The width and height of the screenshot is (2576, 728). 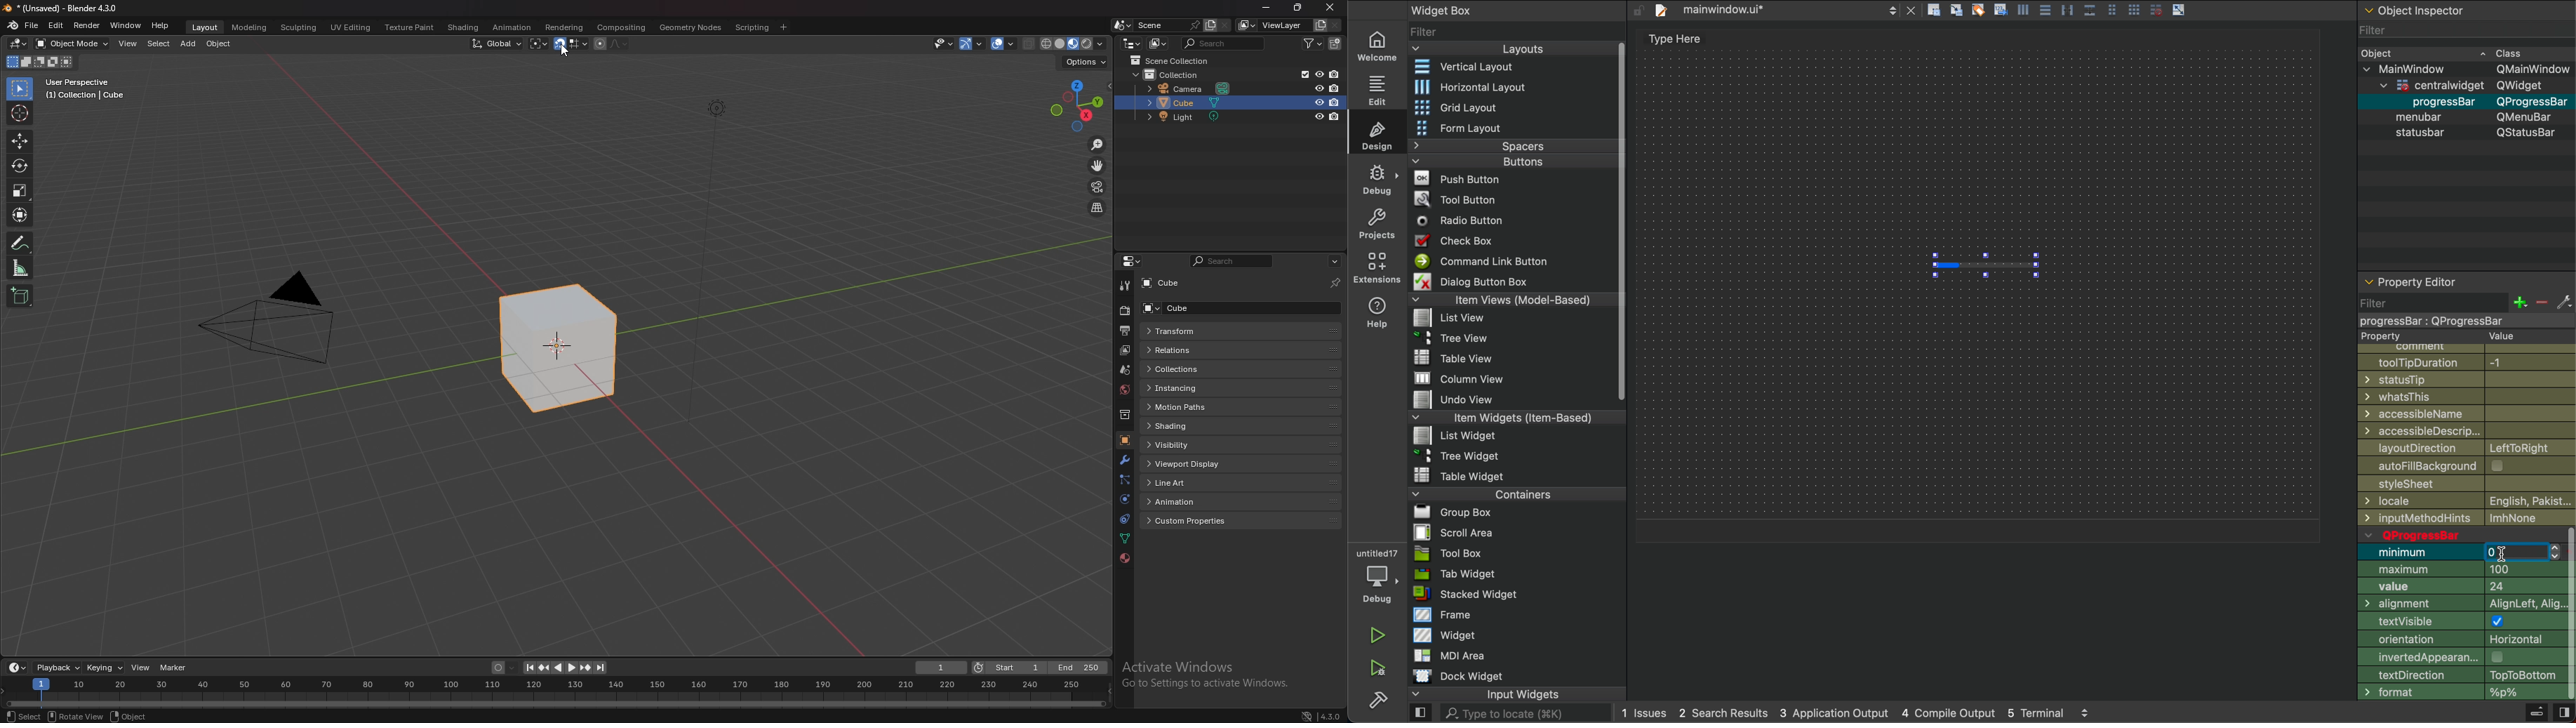 What do you see at coordinates (176, 668) in the screenshot?
I see `marker` at bounding box center [176, 668].